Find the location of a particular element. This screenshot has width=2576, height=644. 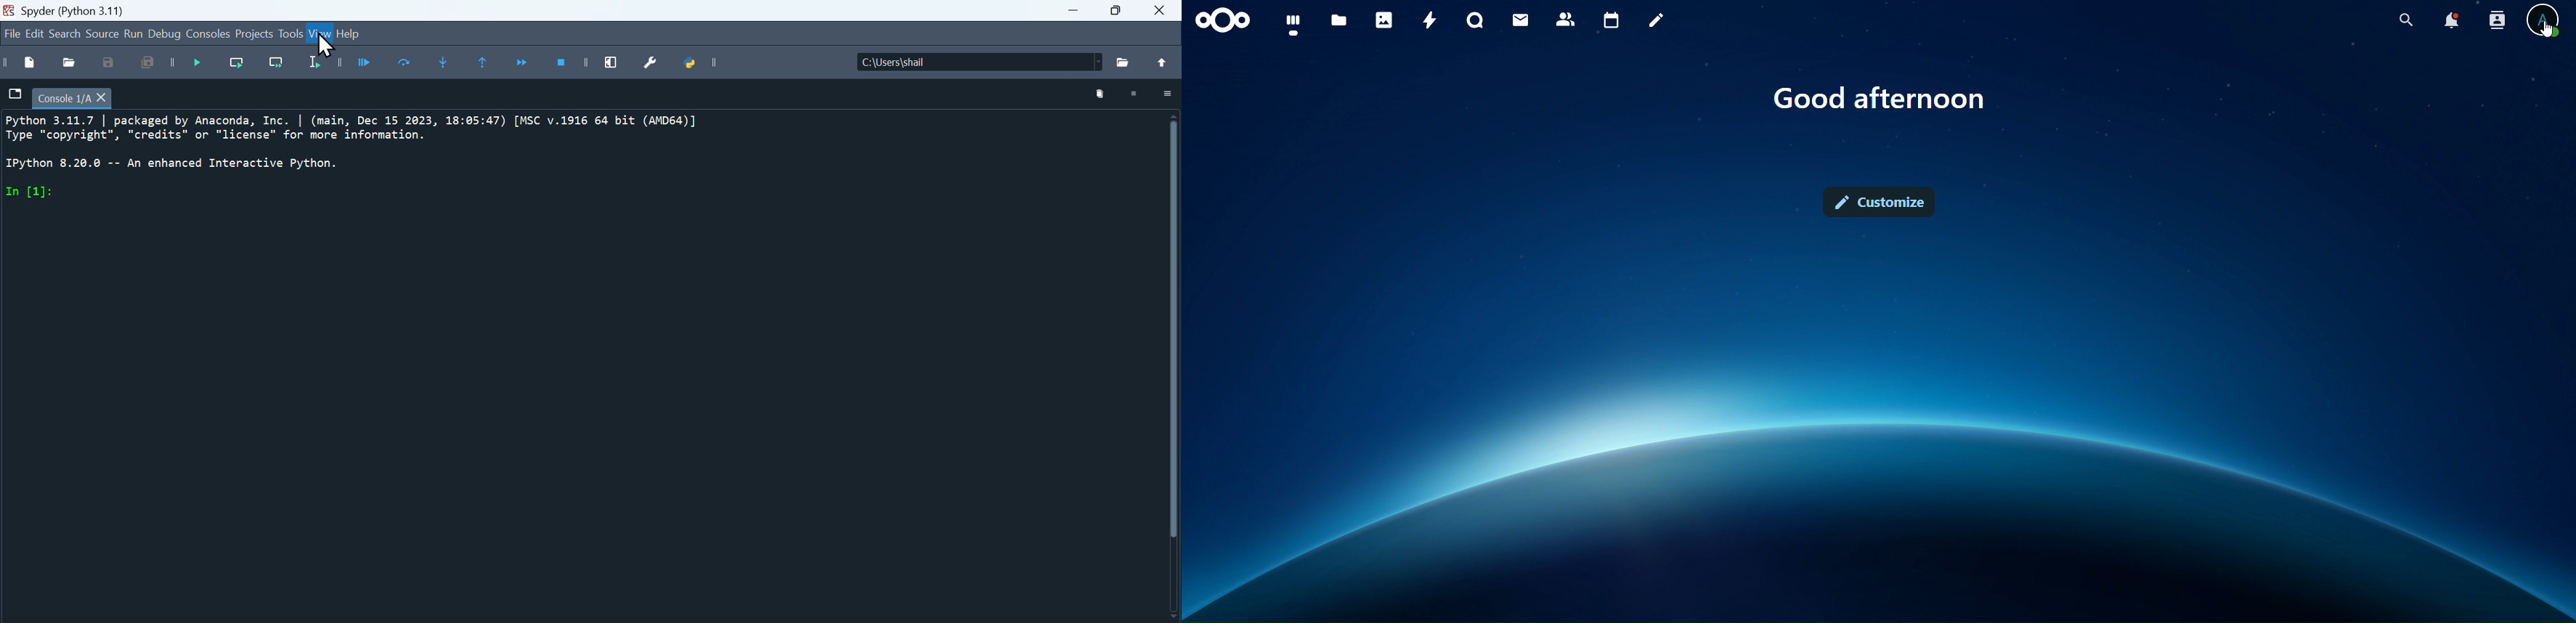

Editor panel is located at coordinates (573, 367).